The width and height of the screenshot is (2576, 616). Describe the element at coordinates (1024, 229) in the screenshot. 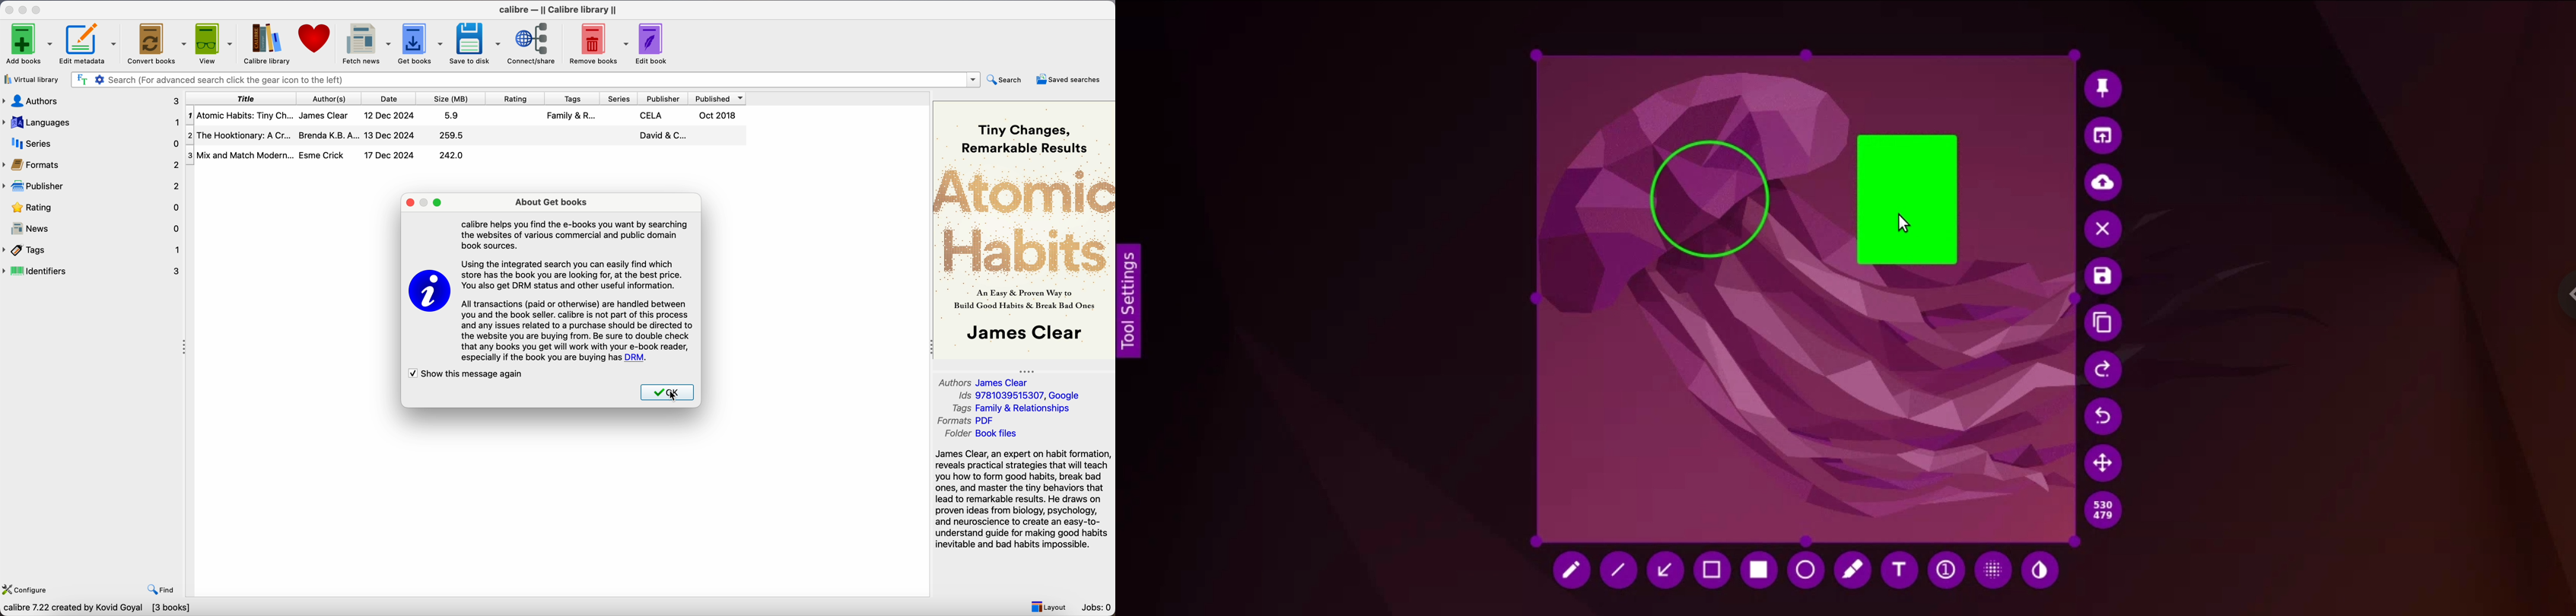

I see `Book cover preview` at that location.